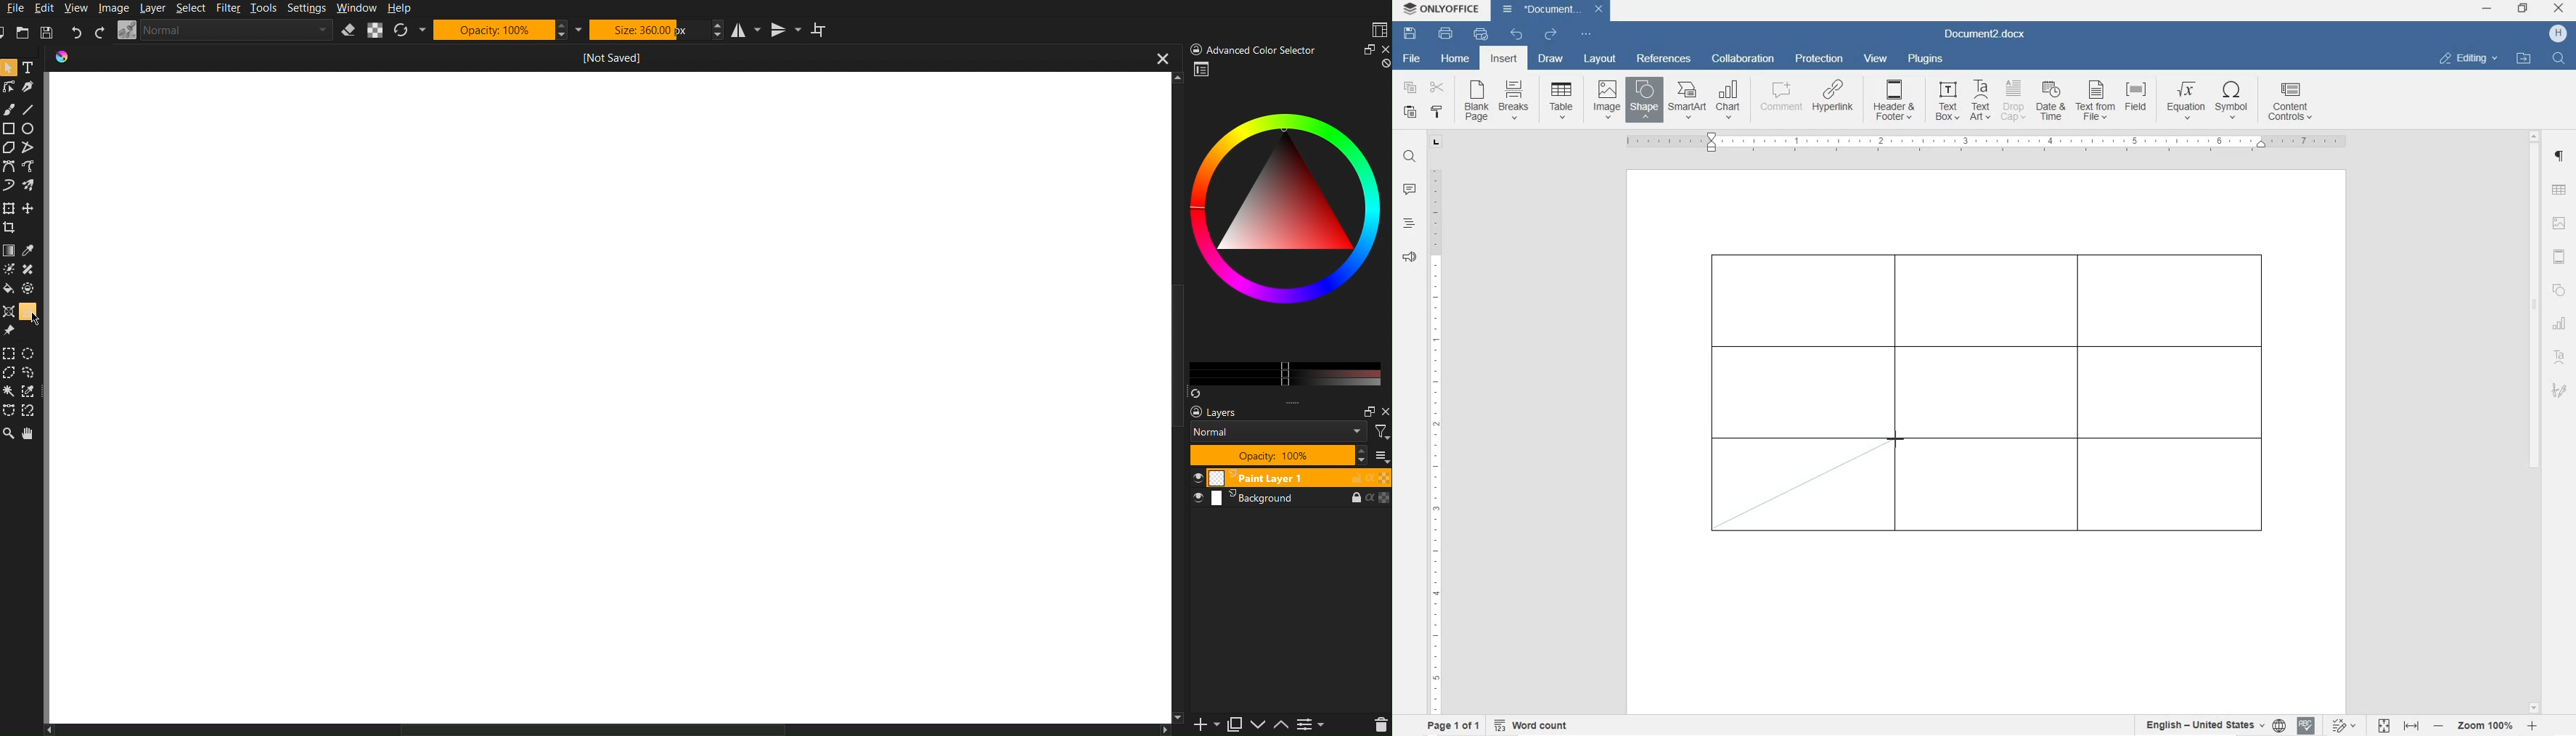 The image size is (2576, 756). I want to click on DATE & TIME, so click(2053, 102).